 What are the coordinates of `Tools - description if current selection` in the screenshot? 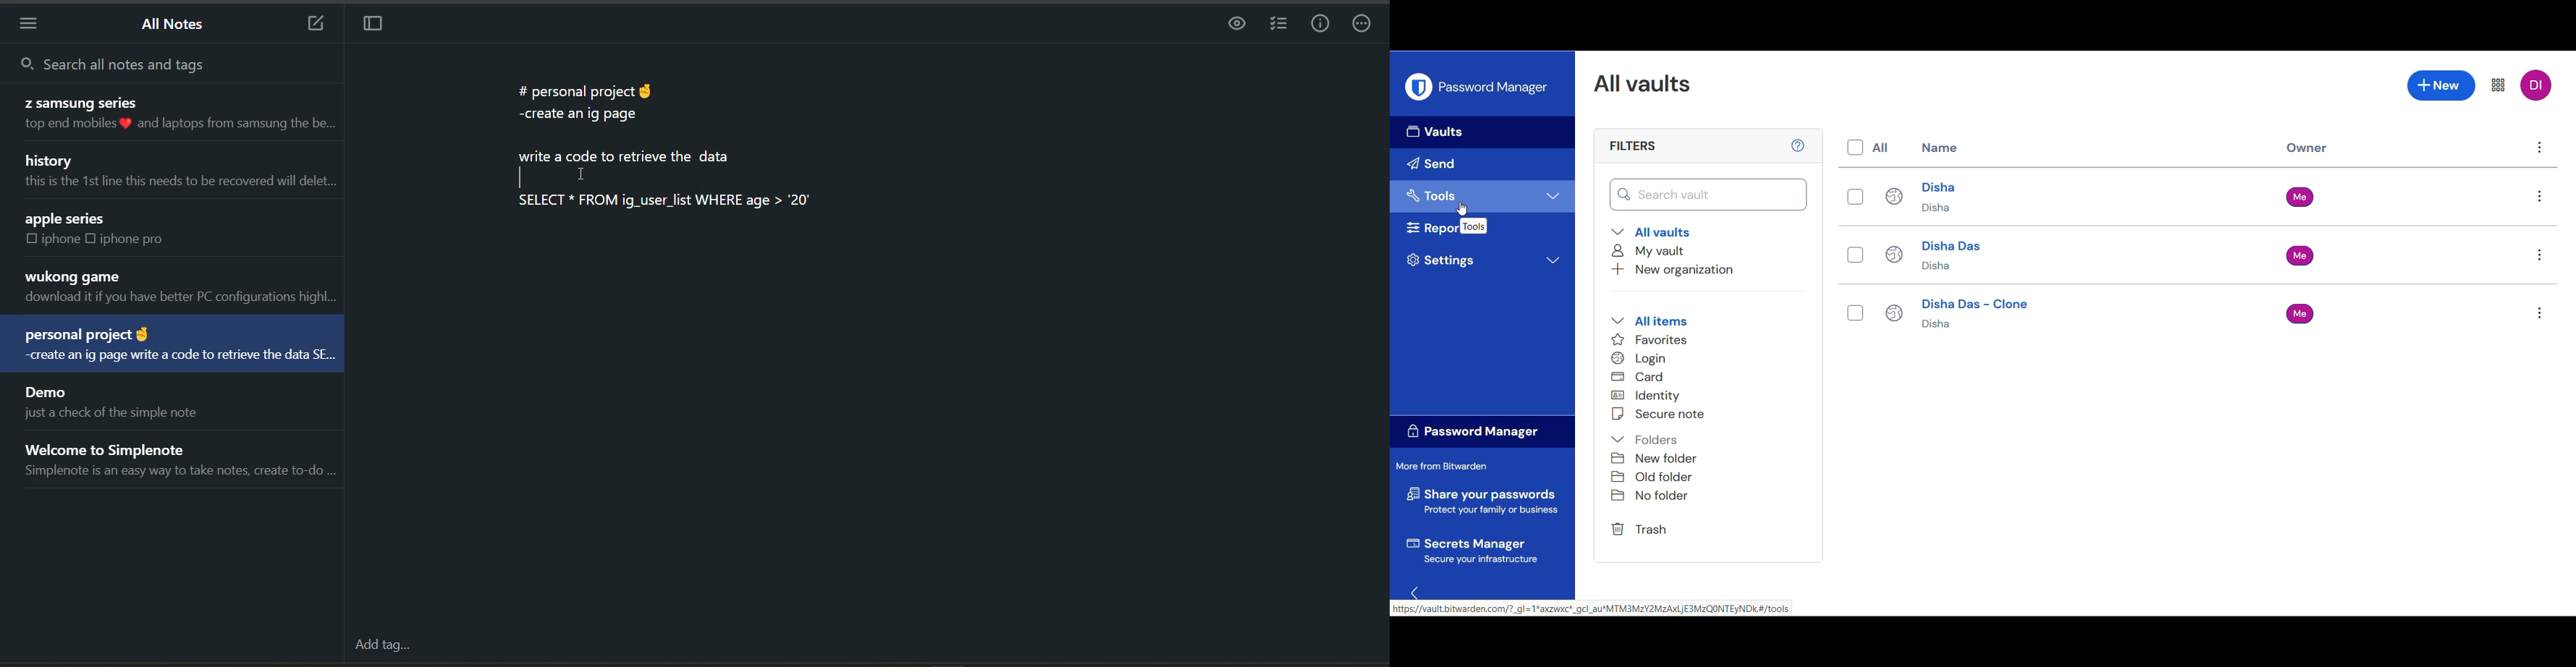 It's located at (1474, 226).